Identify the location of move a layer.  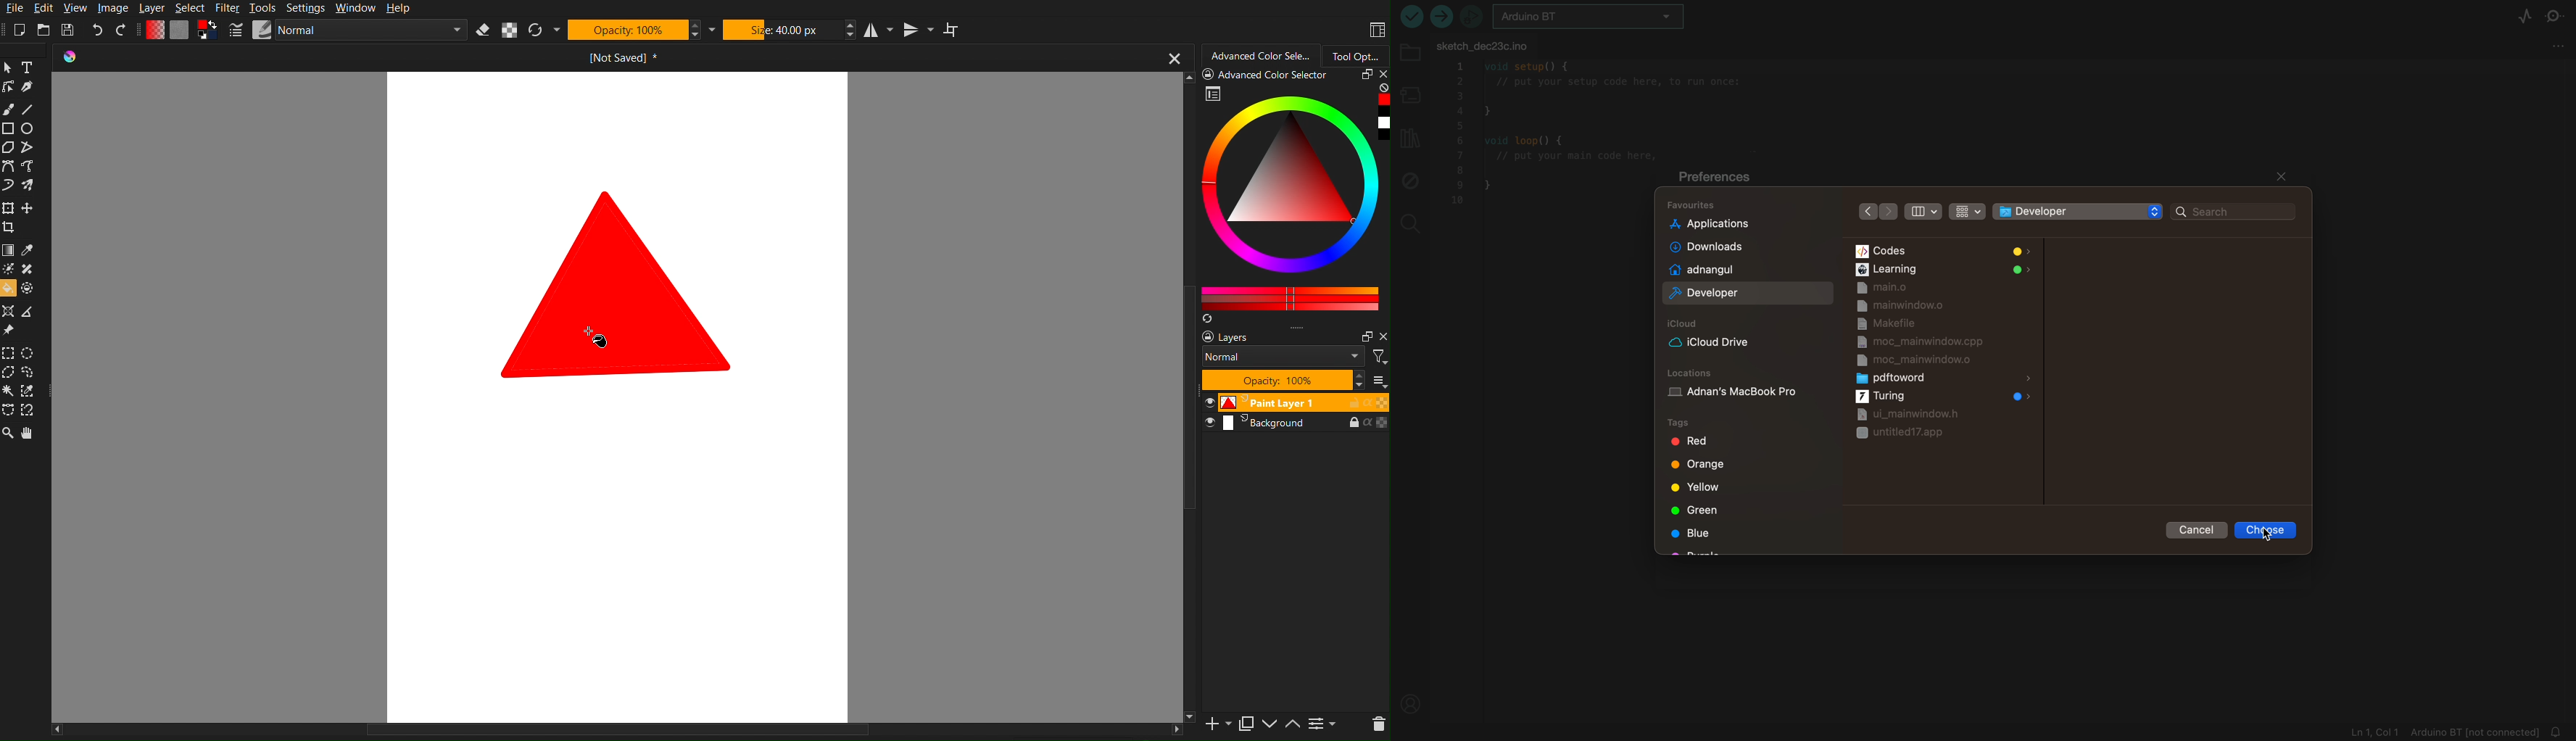
(28, 207).